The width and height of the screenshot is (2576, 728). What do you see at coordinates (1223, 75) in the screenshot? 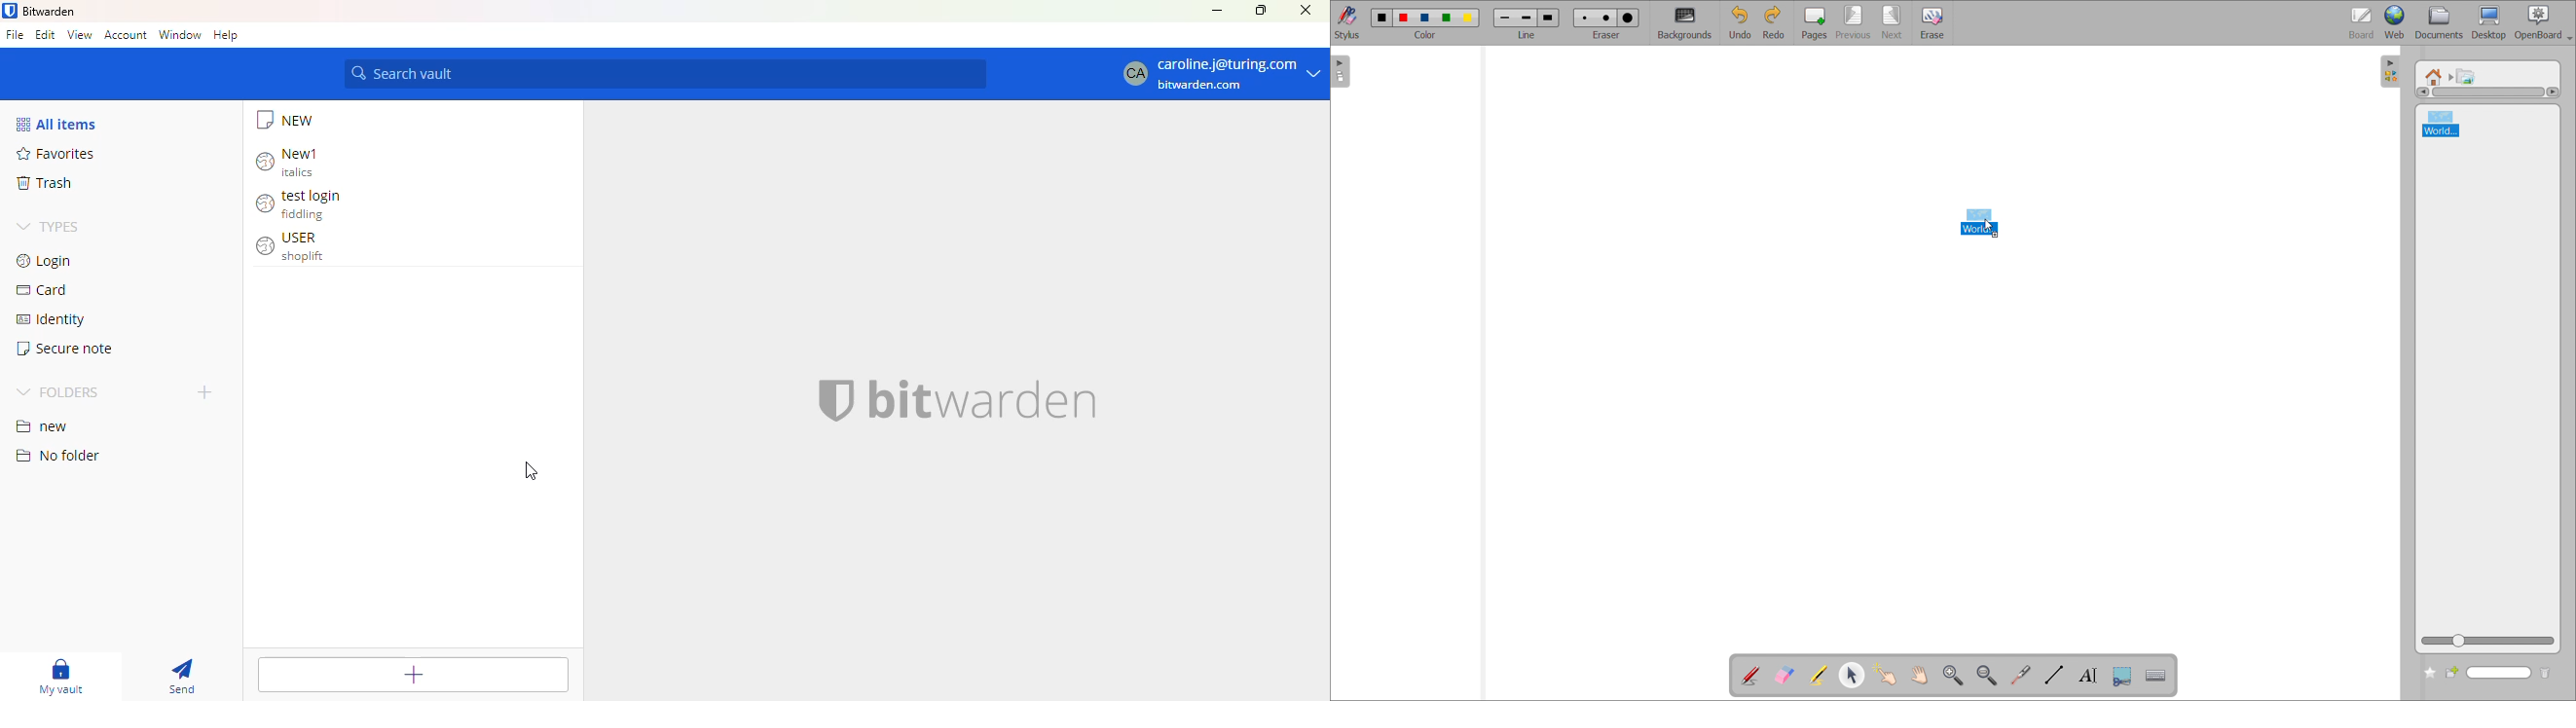
I see `CA Caroline.j@turing.com` at bounding box center [1223, 75].